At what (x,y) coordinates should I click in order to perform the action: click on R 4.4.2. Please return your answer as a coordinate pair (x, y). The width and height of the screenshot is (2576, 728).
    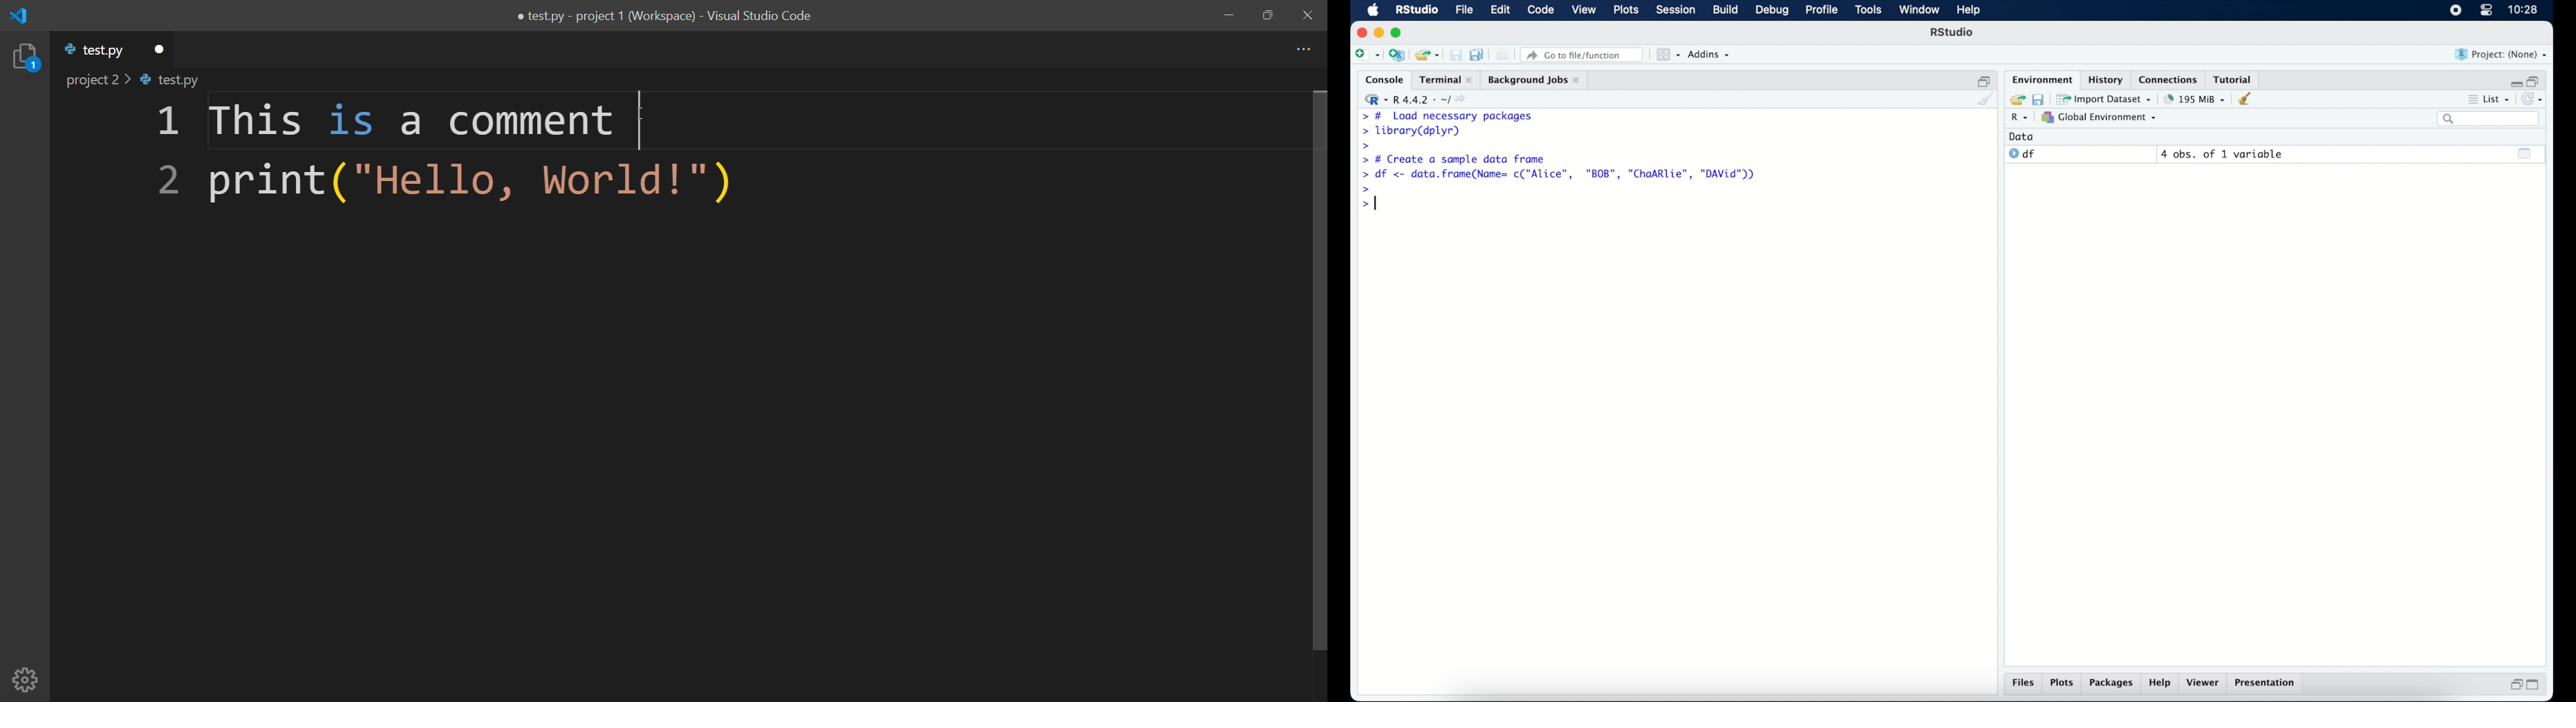
    Looking at the image, I should click on (1418, 100).